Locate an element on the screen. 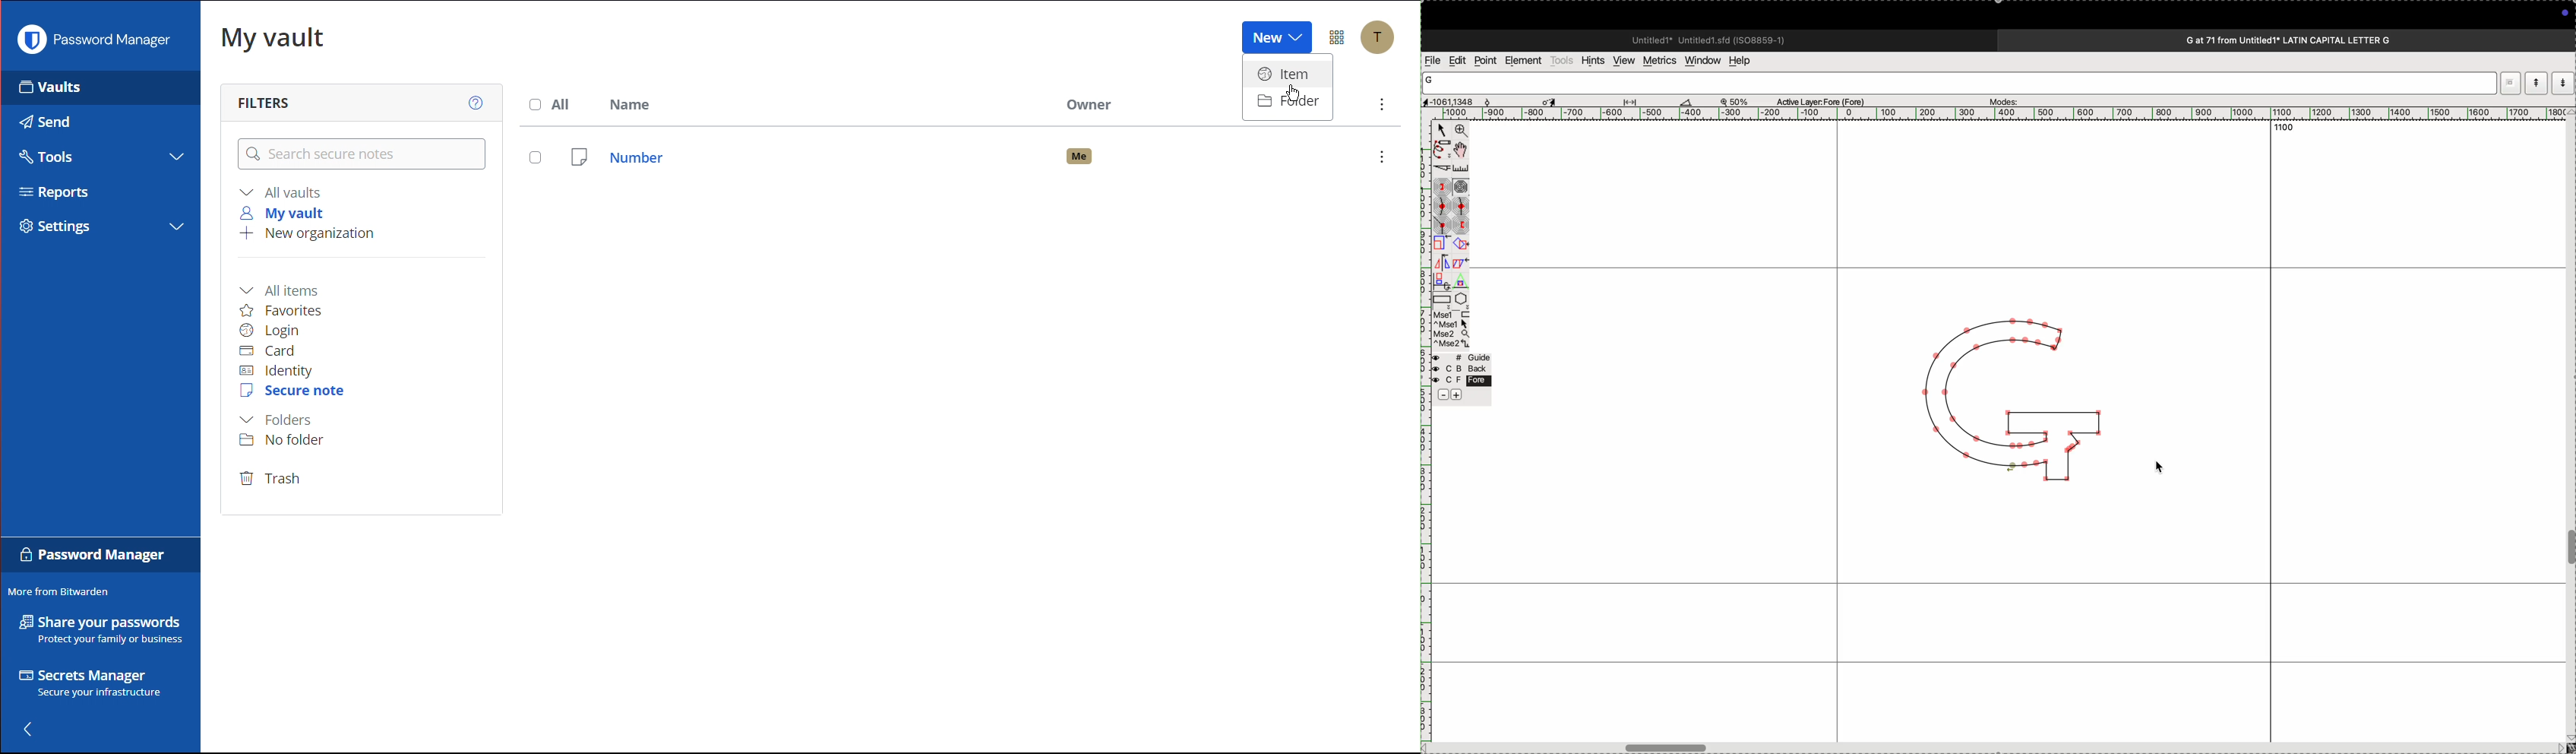 This screenshot has height=756, width=2576. metrics is located at coordinates (1661, 60).